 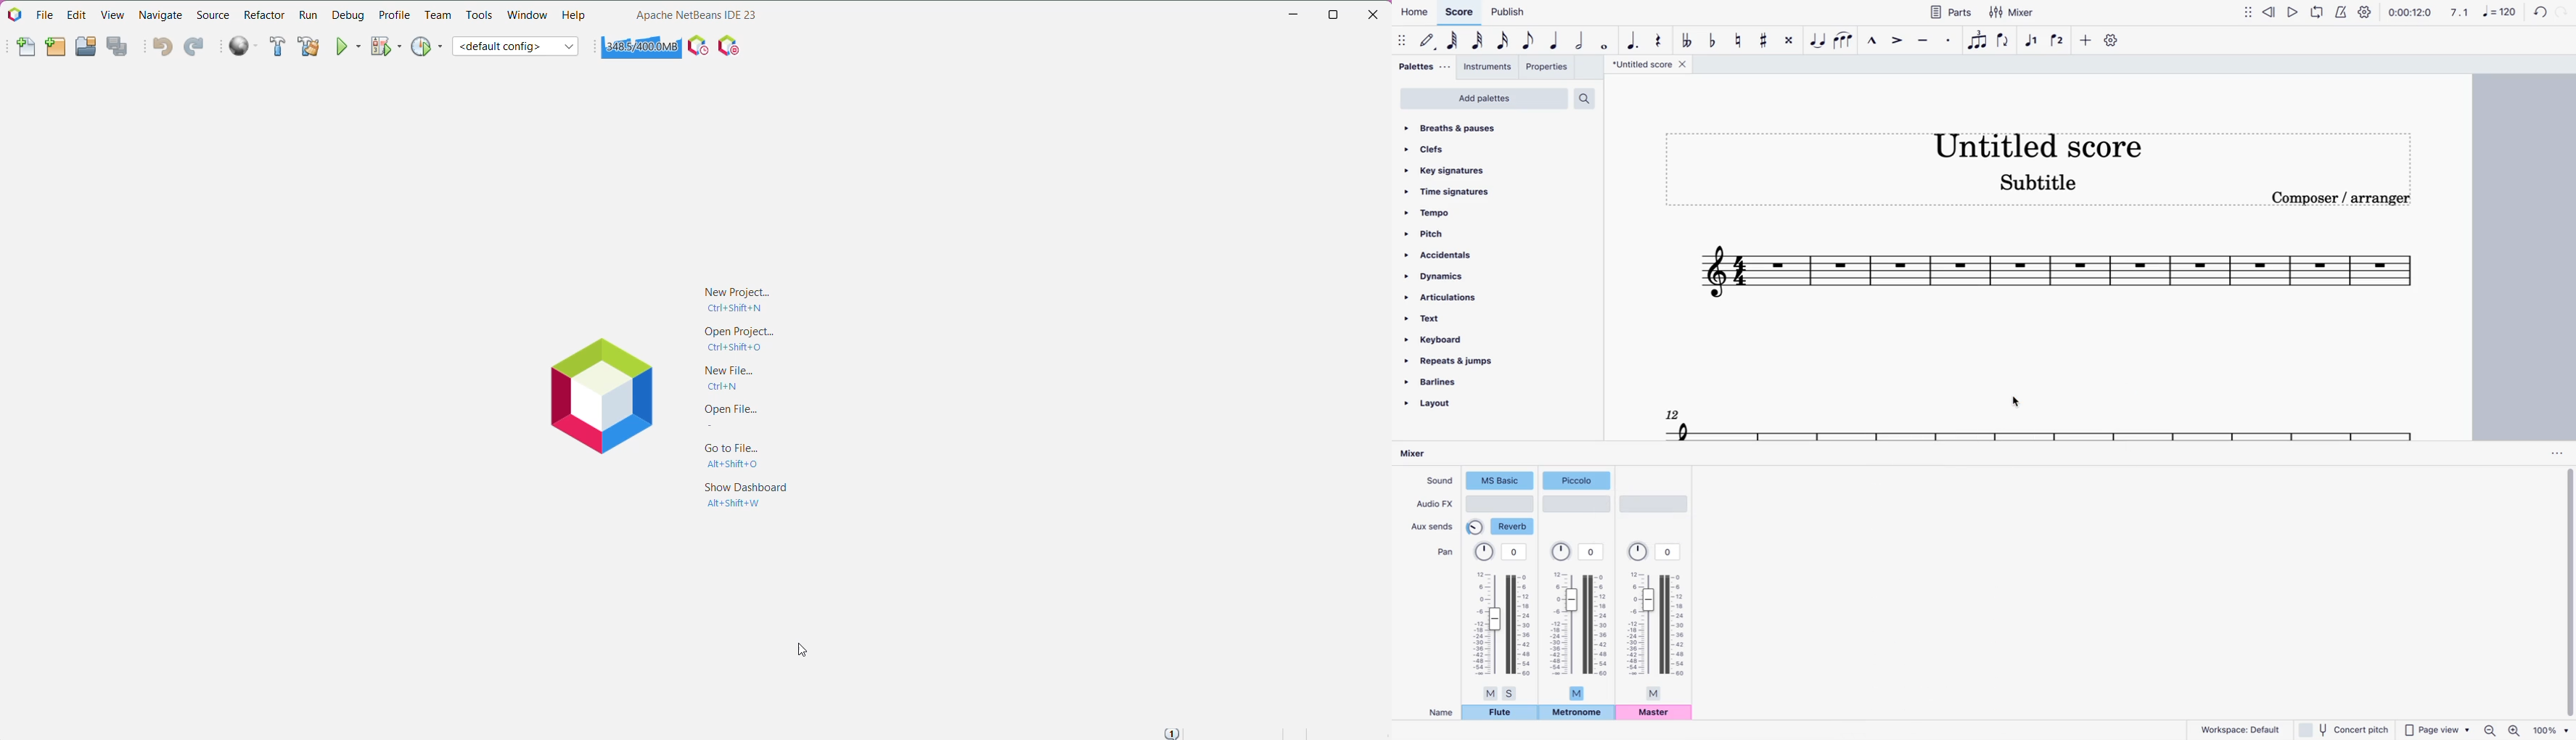 I want to click on metronome, so click(x=1576, y=713).